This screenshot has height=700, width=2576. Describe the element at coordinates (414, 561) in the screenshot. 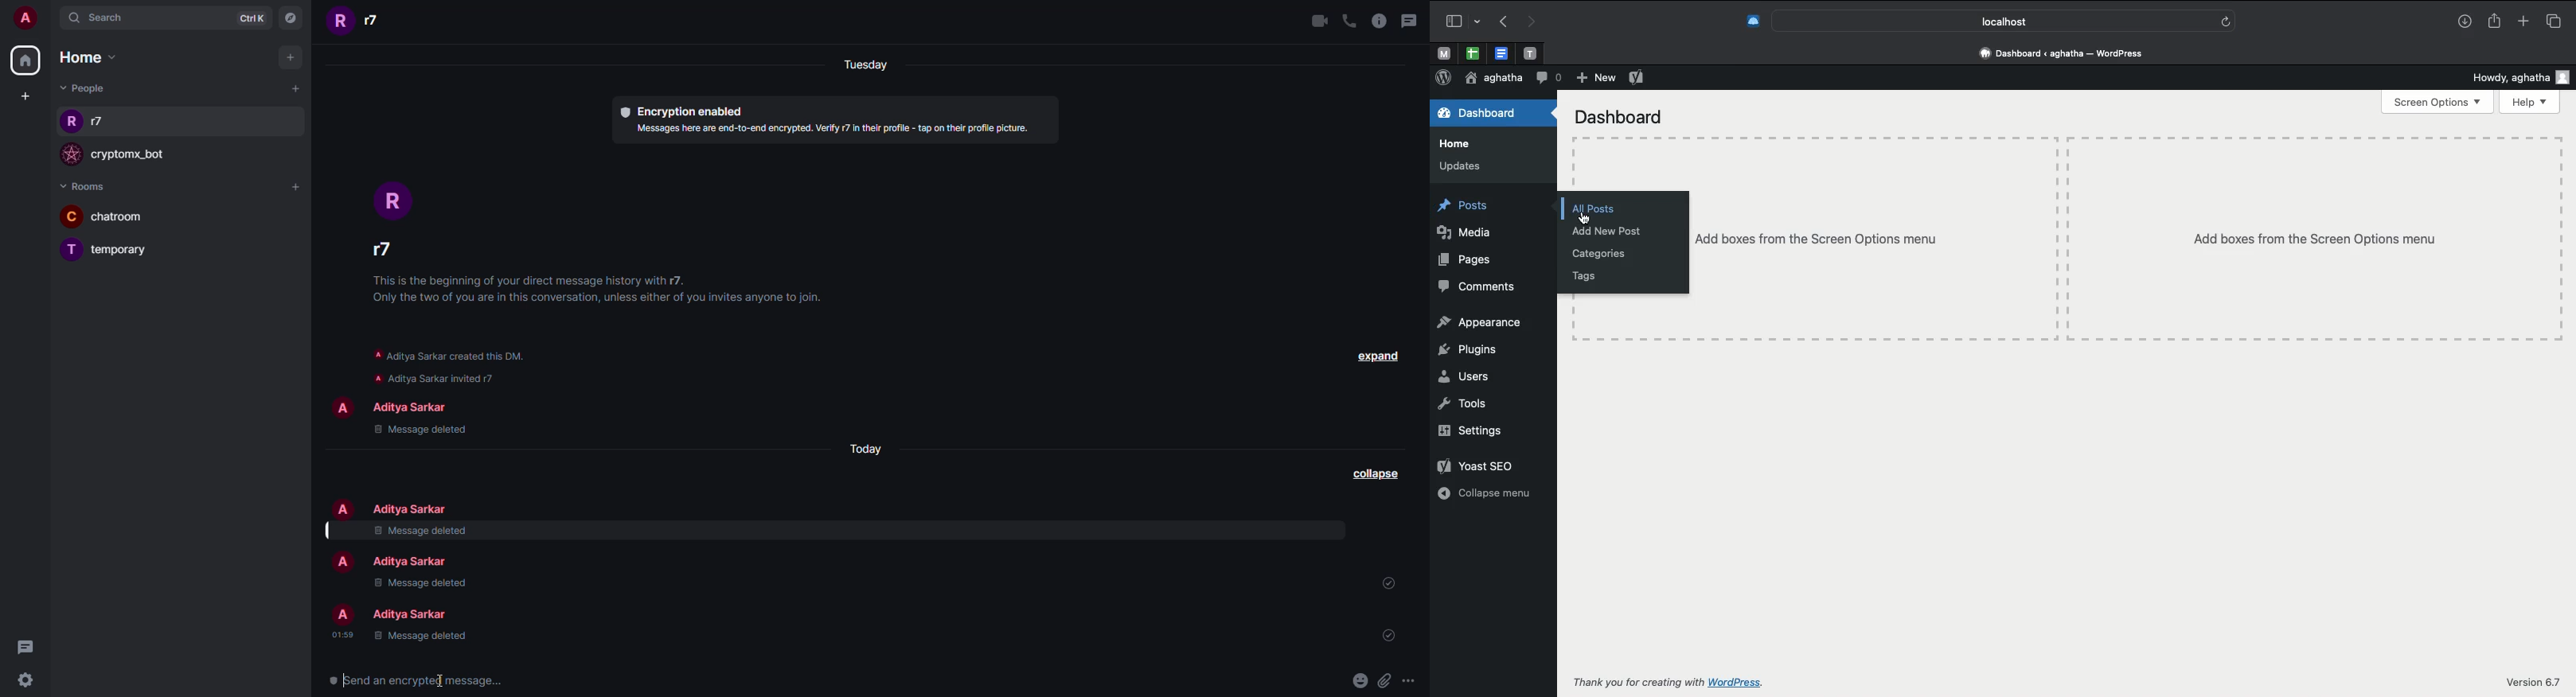

I see `people` at that location.